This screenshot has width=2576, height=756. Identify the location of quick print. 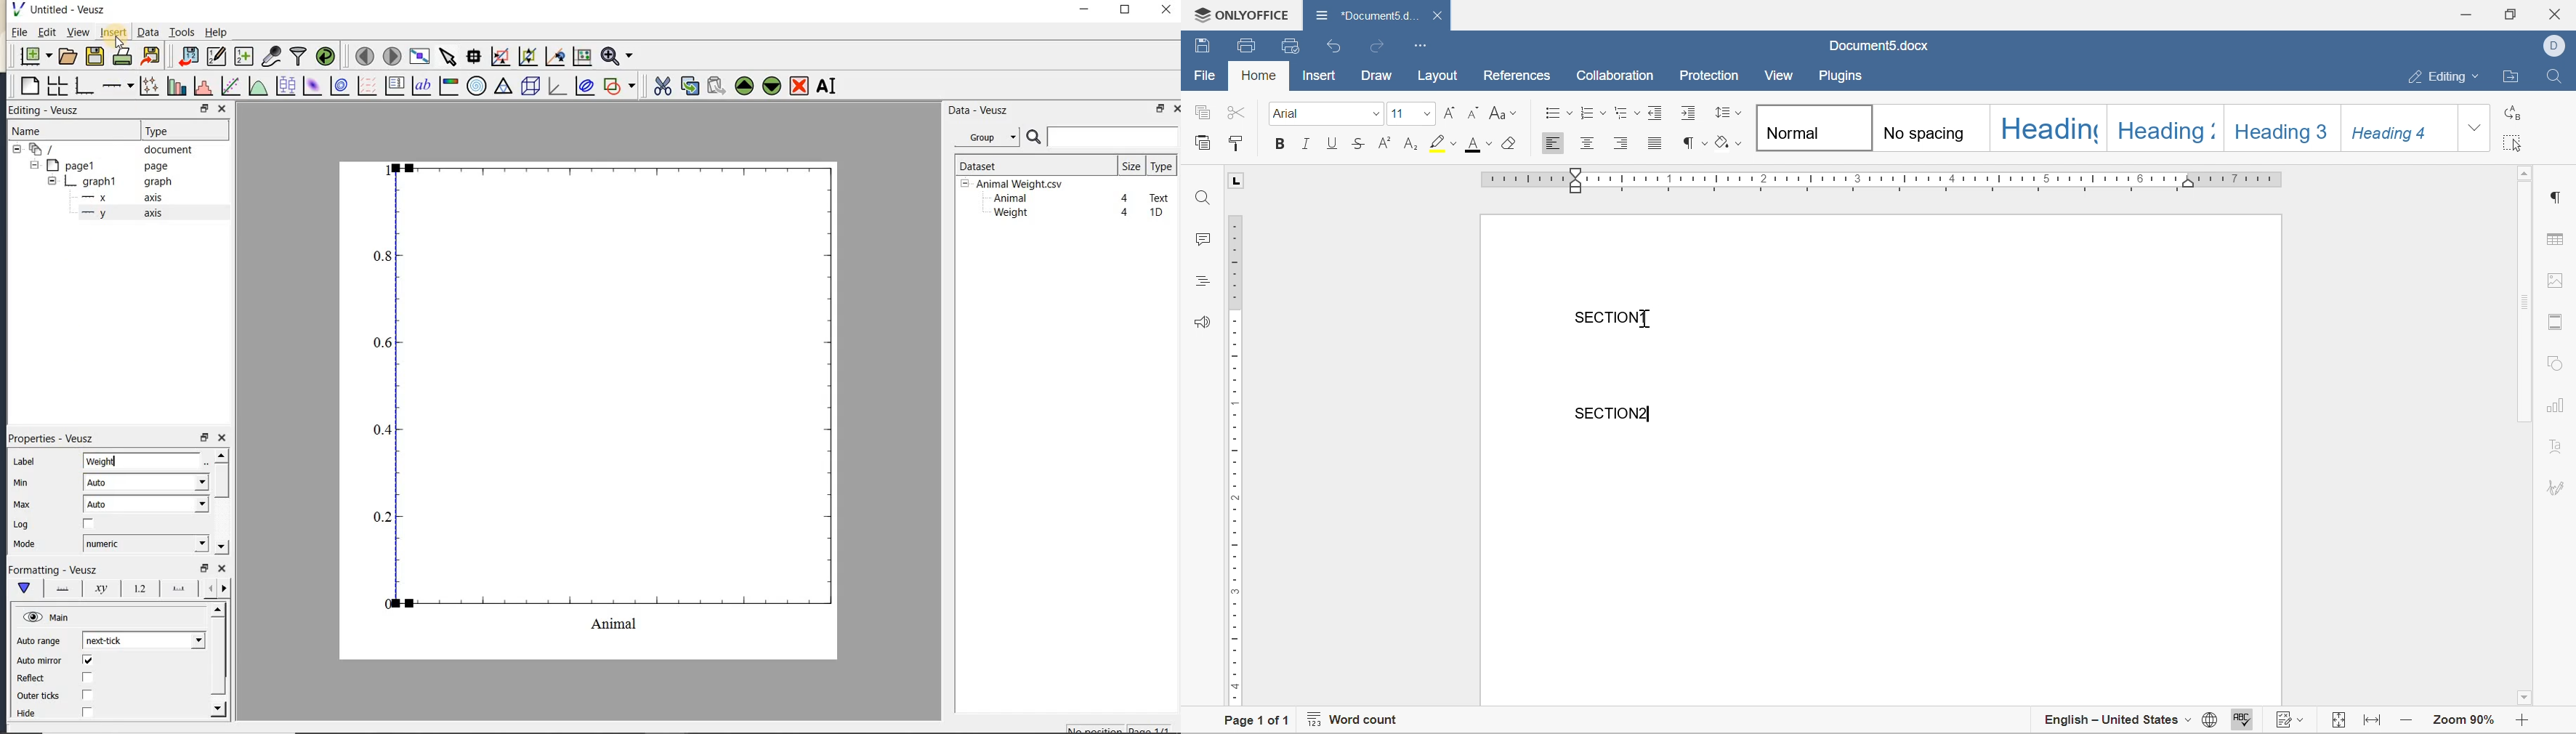
(1292, 45).